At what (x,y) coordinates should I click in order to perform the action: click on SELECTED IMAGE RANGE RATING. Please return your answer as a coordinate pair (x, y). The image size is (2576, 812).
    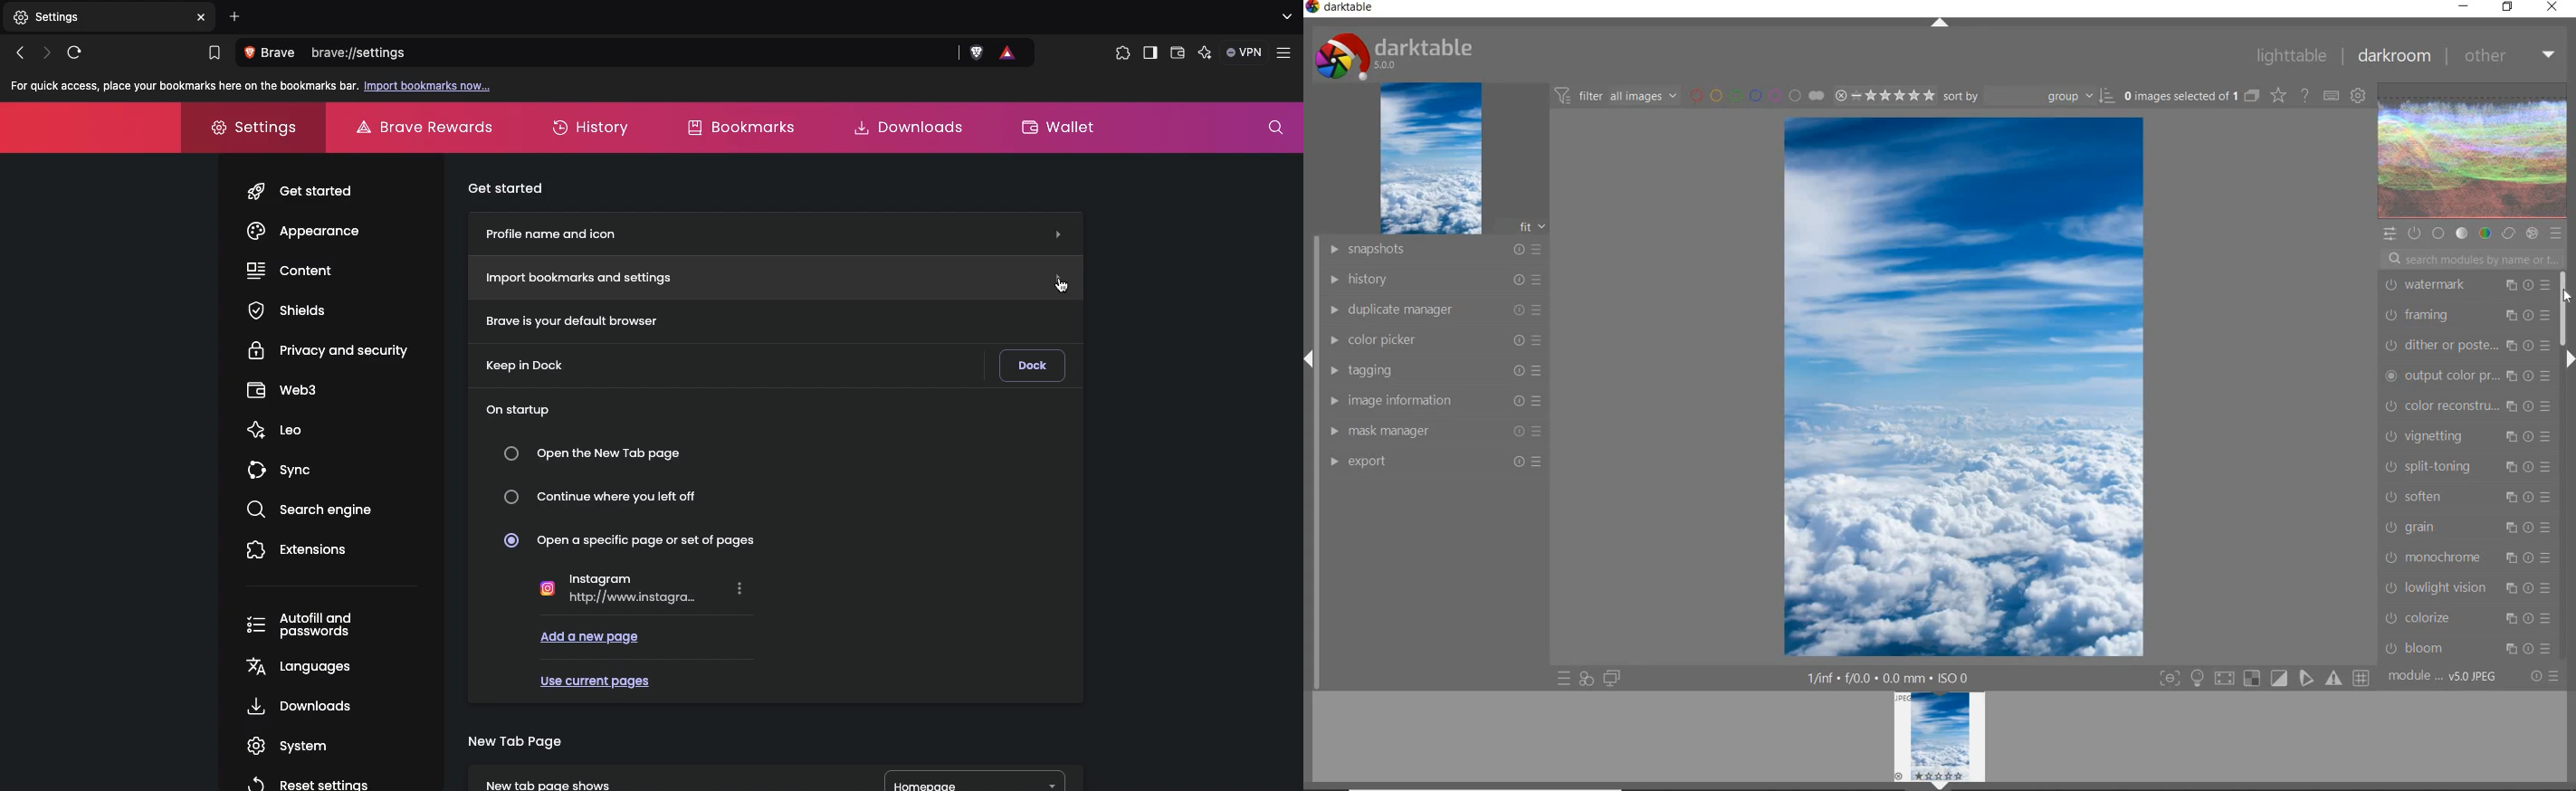
    Looking at the image, I should click on (1882, 93).